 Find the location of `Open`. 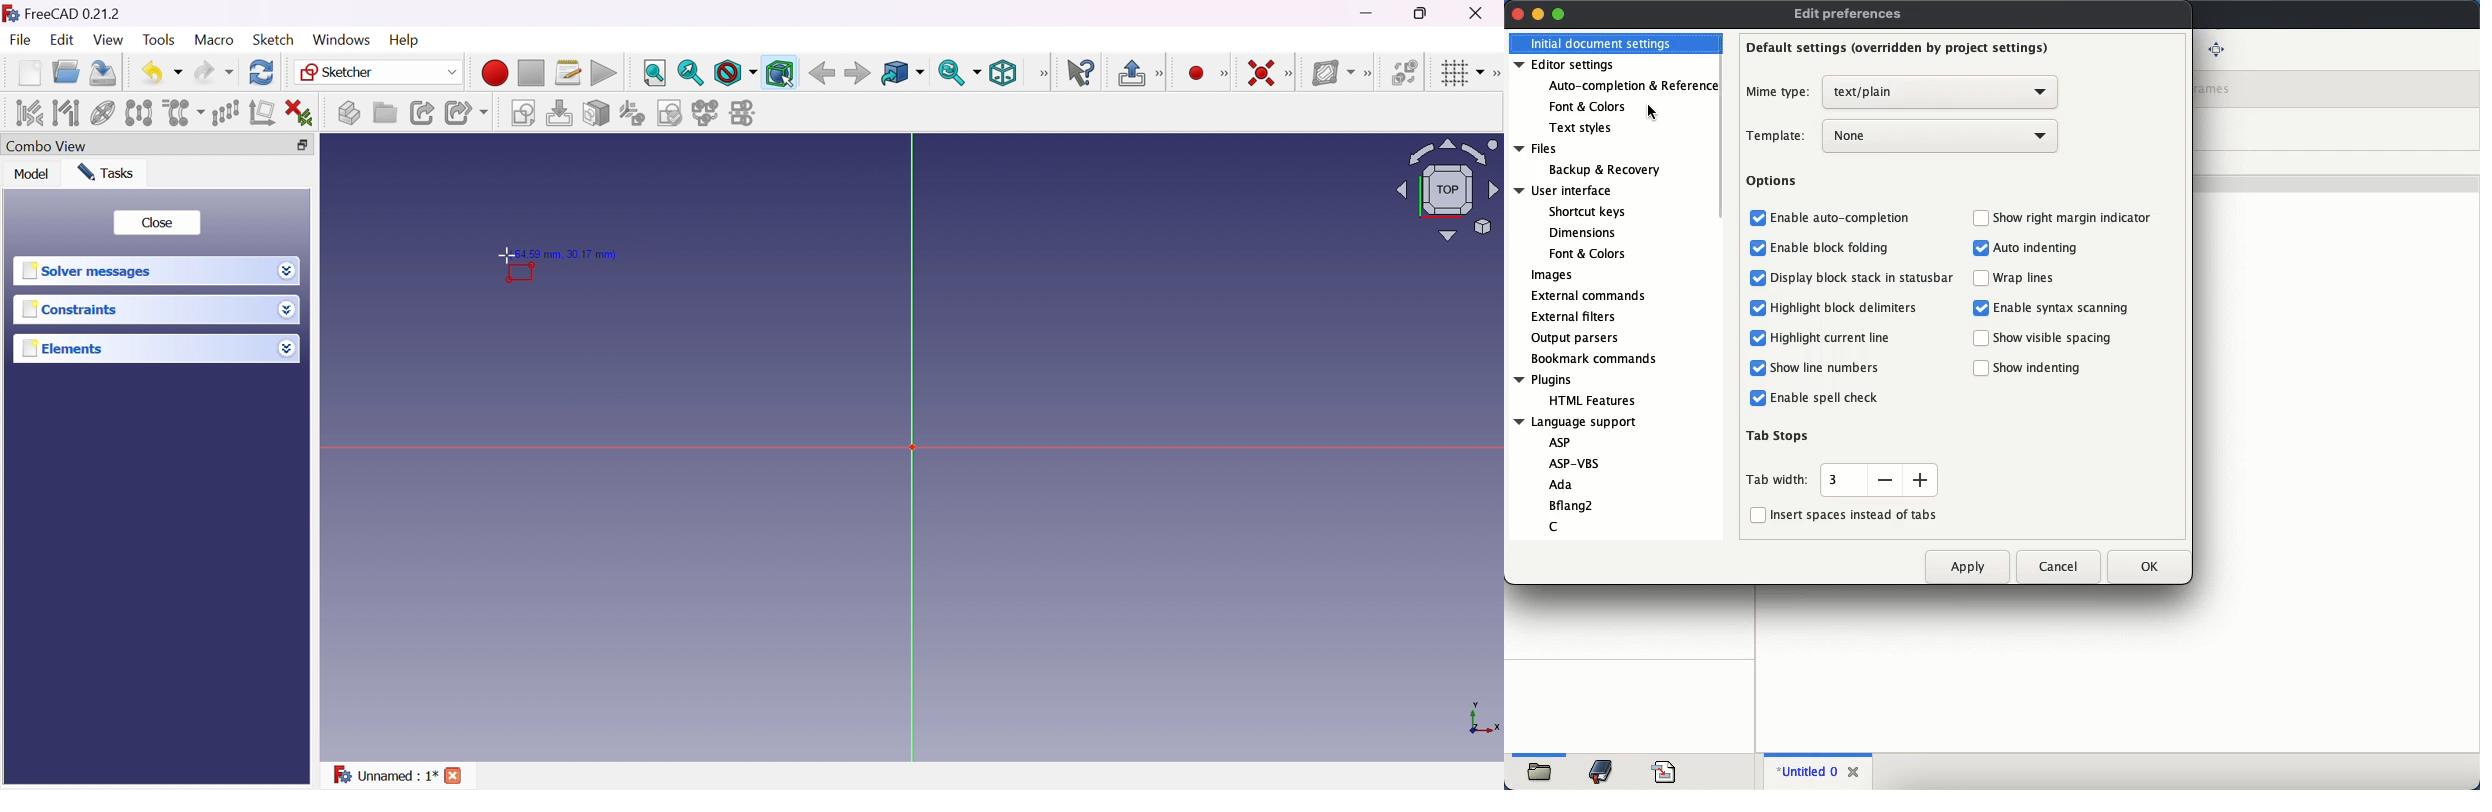

Open is located at coordinates (67, 72).